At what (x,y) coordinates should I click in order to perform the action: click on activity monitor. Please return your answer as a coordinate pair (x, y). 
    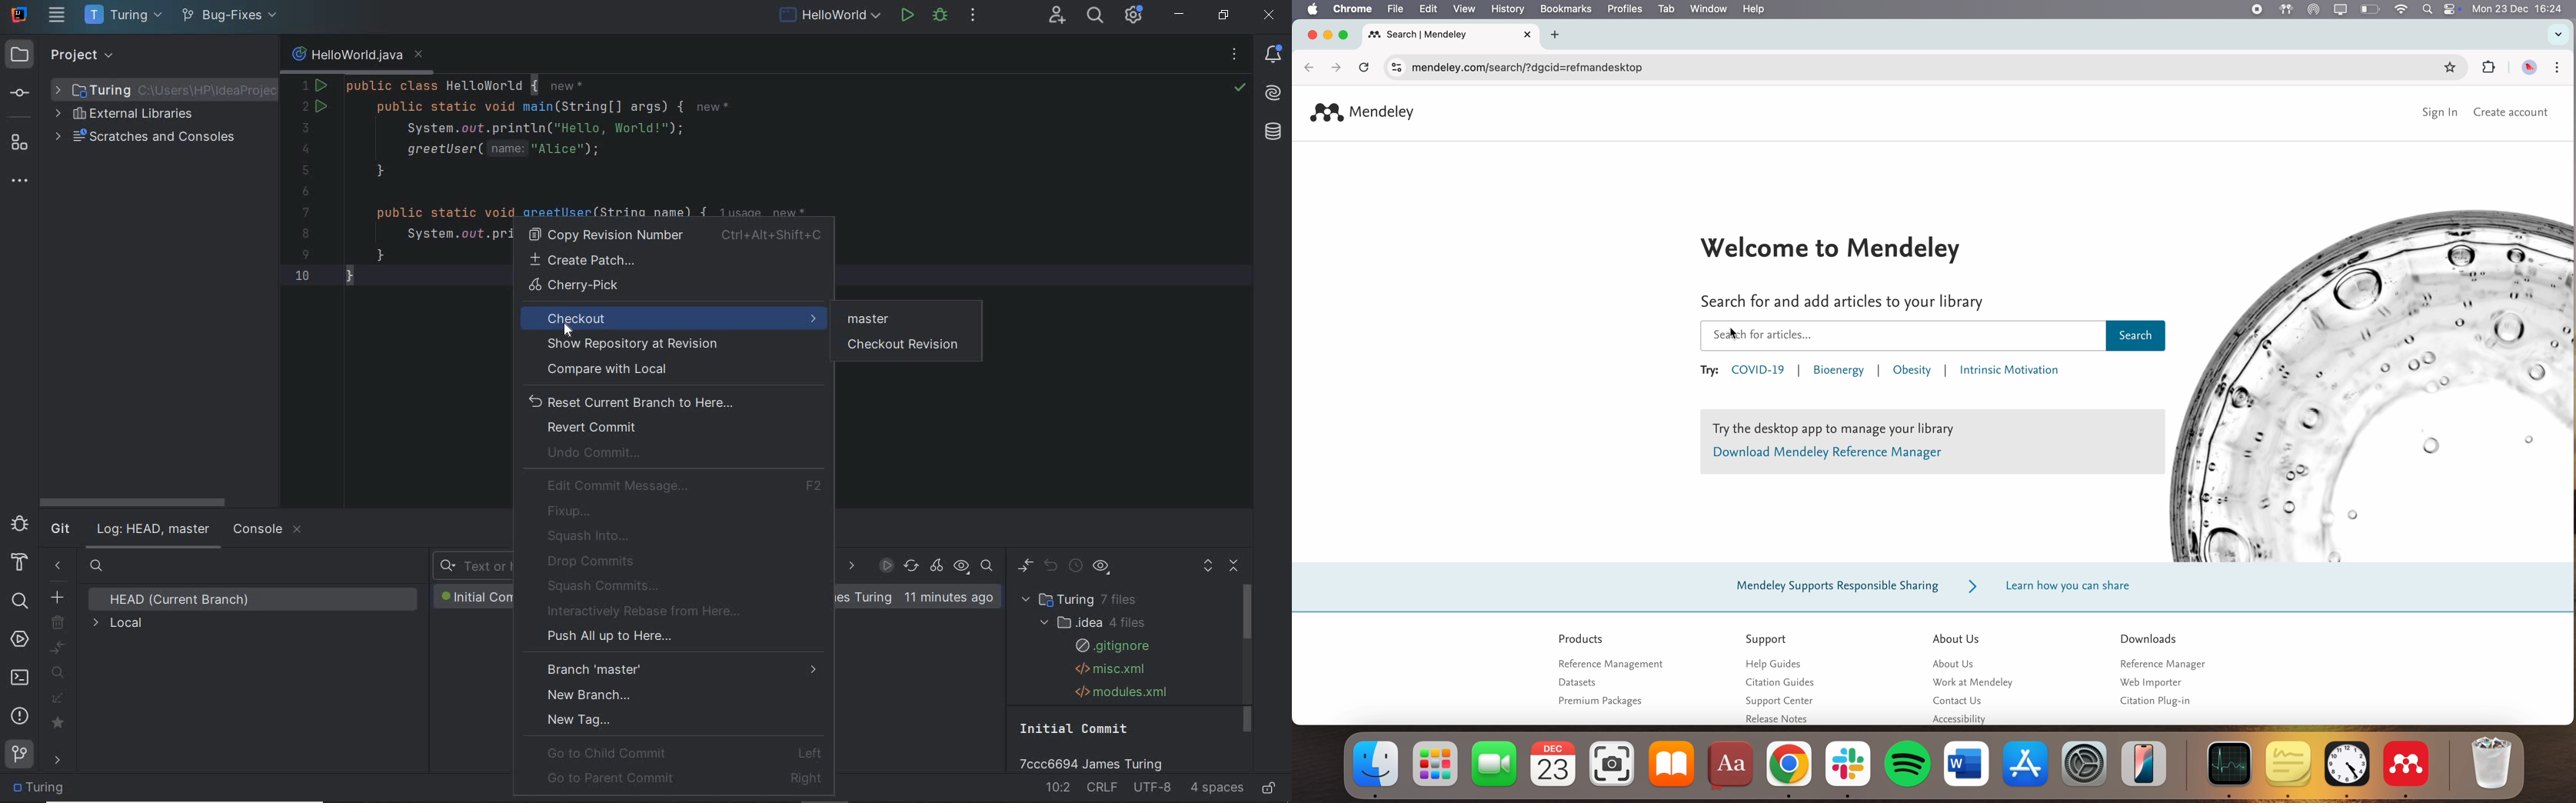
    Looking at the image, I should click on (2227, 769).